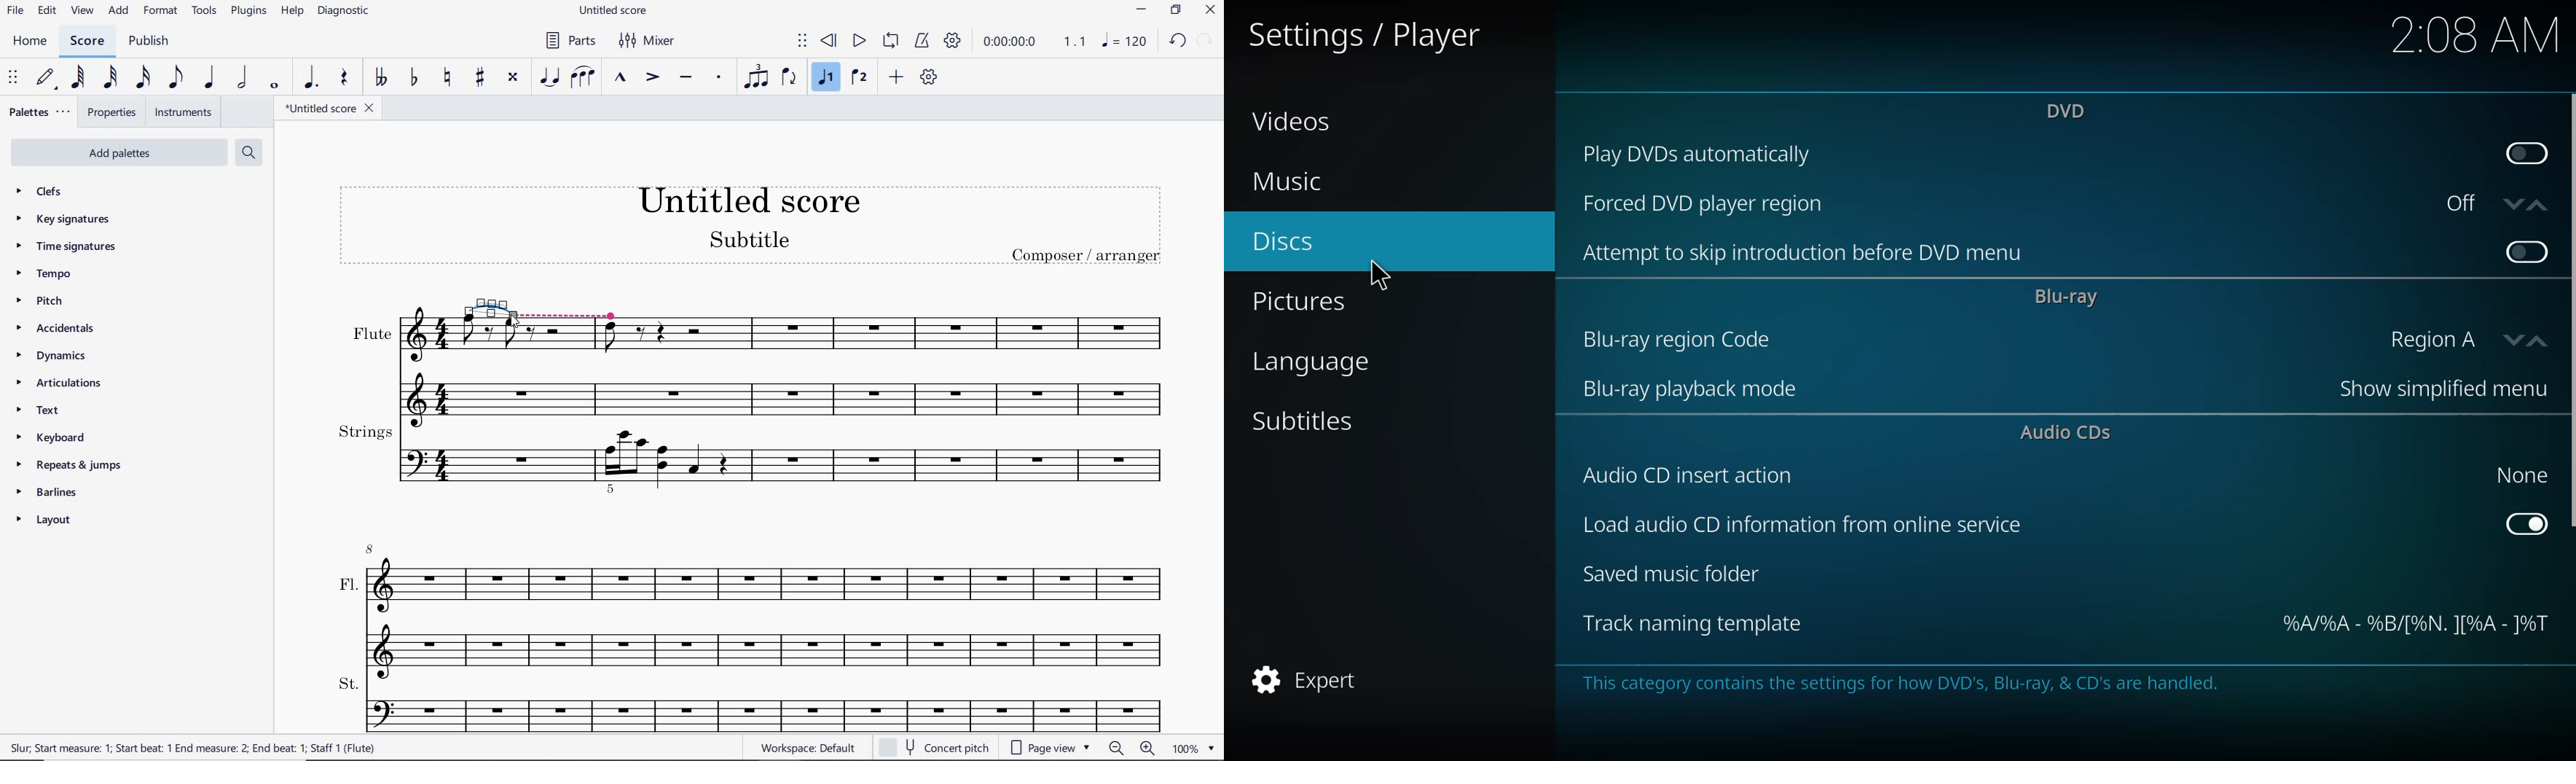  I want to click on none, so click(2518, 474).